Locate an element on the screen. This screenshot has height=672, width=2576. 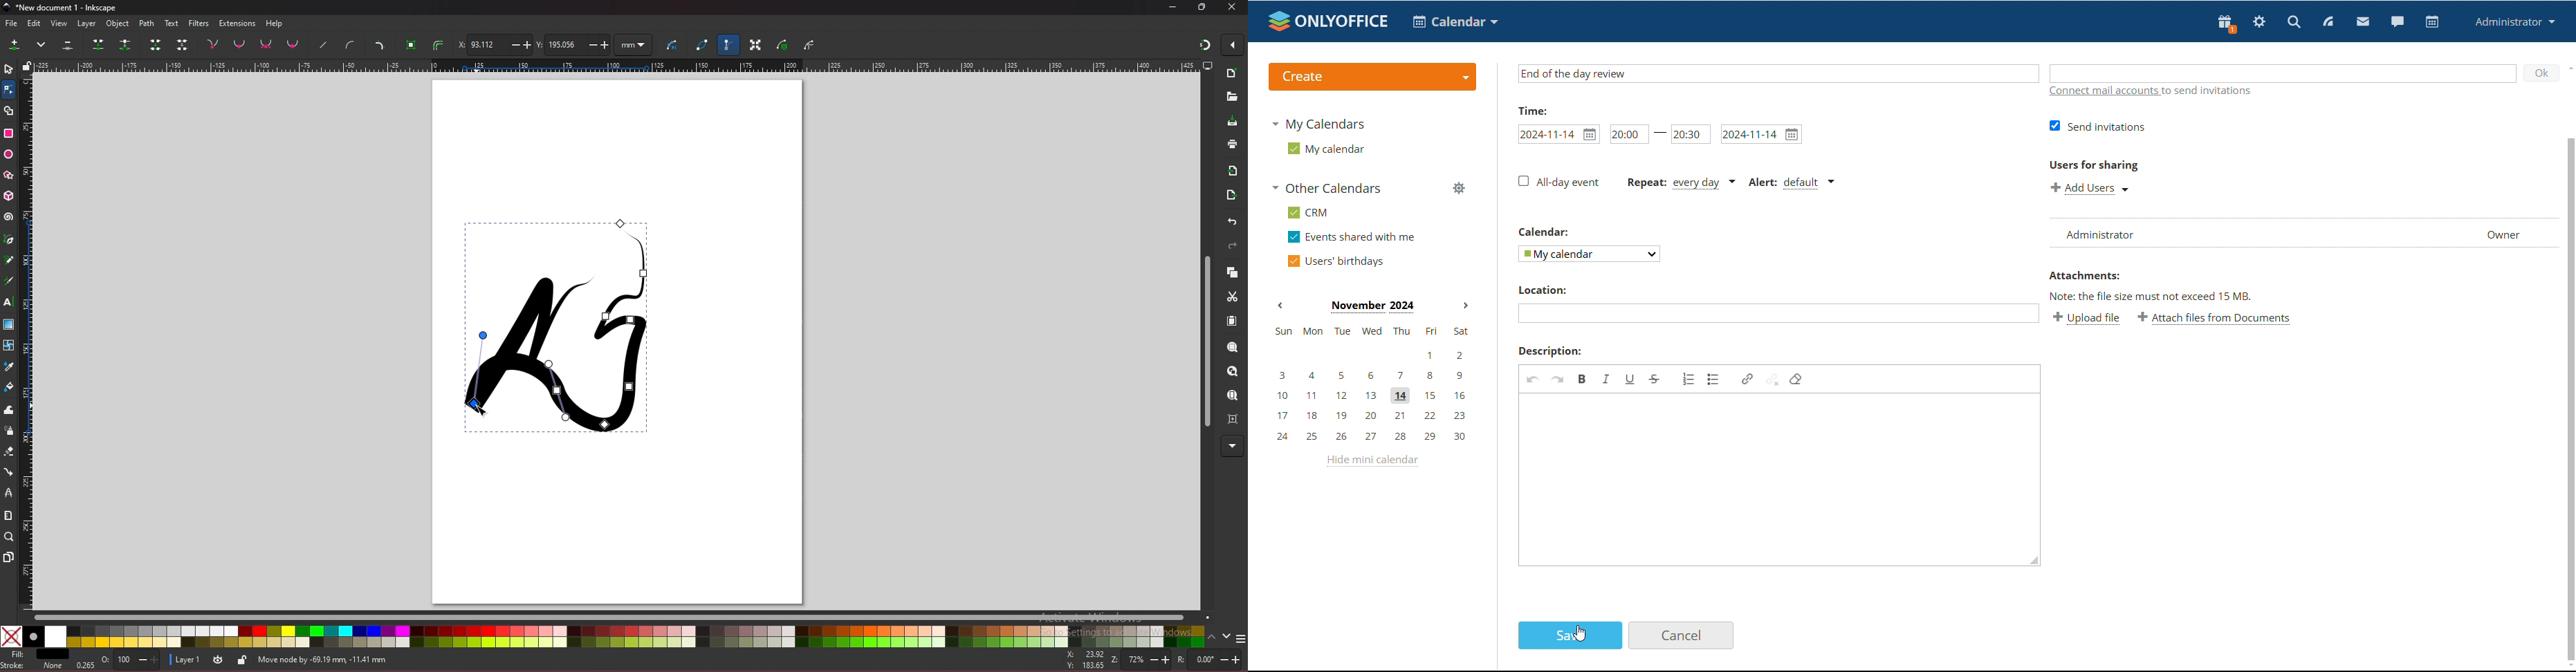
paste is located at coordinates (1232, 321).